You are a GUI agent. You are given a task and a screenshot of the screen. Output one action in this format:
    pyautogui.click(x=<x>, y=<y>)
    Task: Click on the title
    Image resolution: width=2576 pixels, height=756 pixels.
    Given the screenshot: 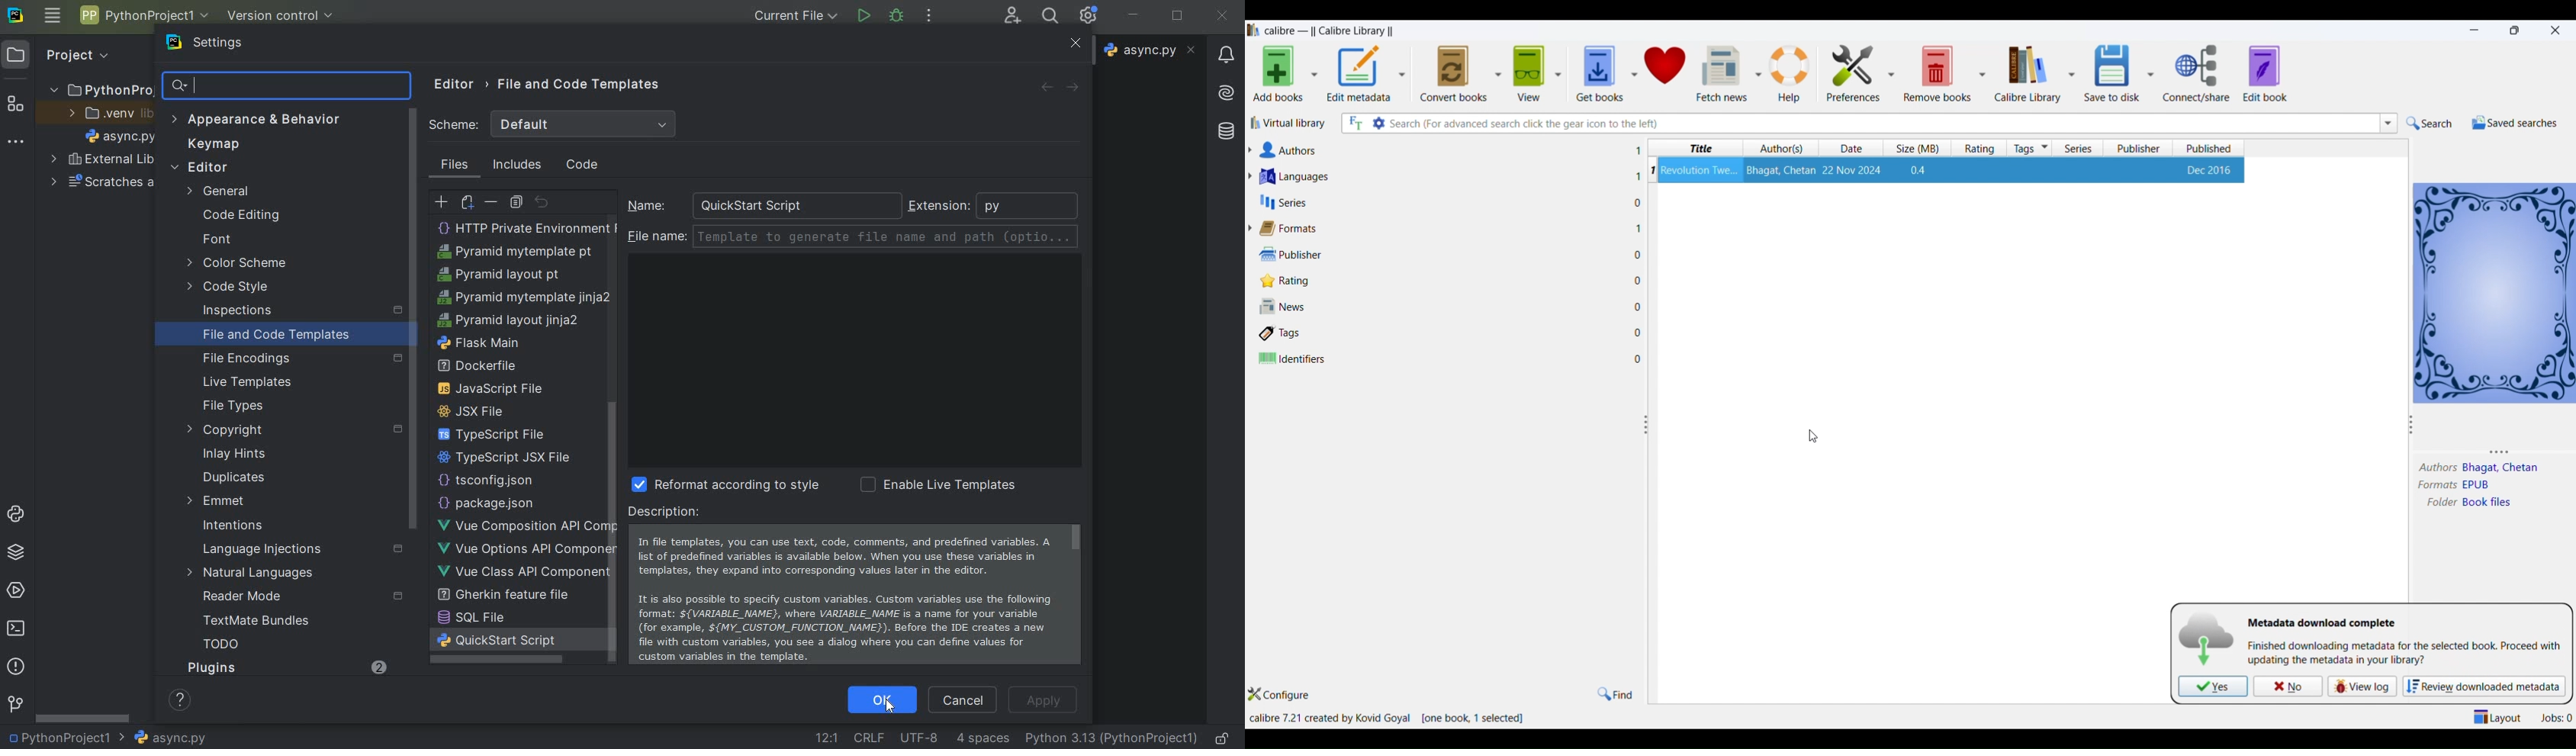 What is the action you would take?
    pyautogui.click(x=1698, y=148)
    